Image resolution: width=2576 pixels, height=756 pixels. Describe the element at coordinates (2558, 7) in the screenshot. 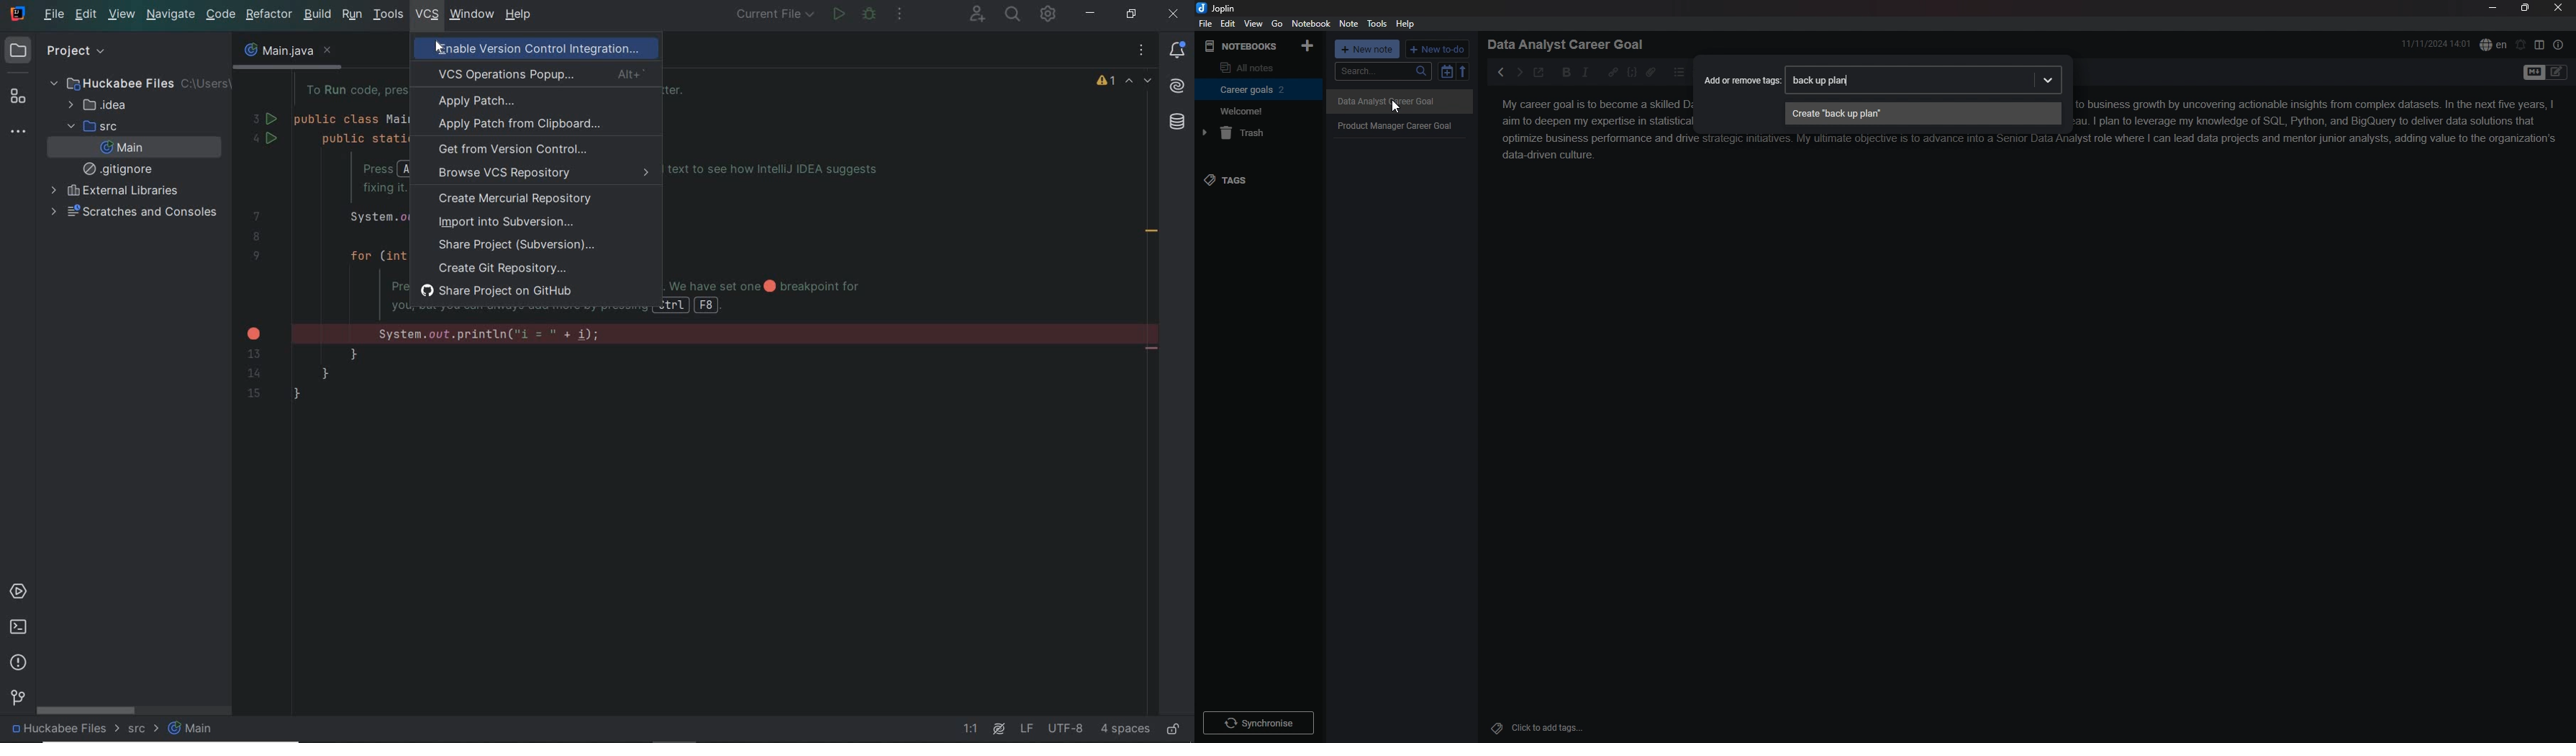

I see `close` at that location.